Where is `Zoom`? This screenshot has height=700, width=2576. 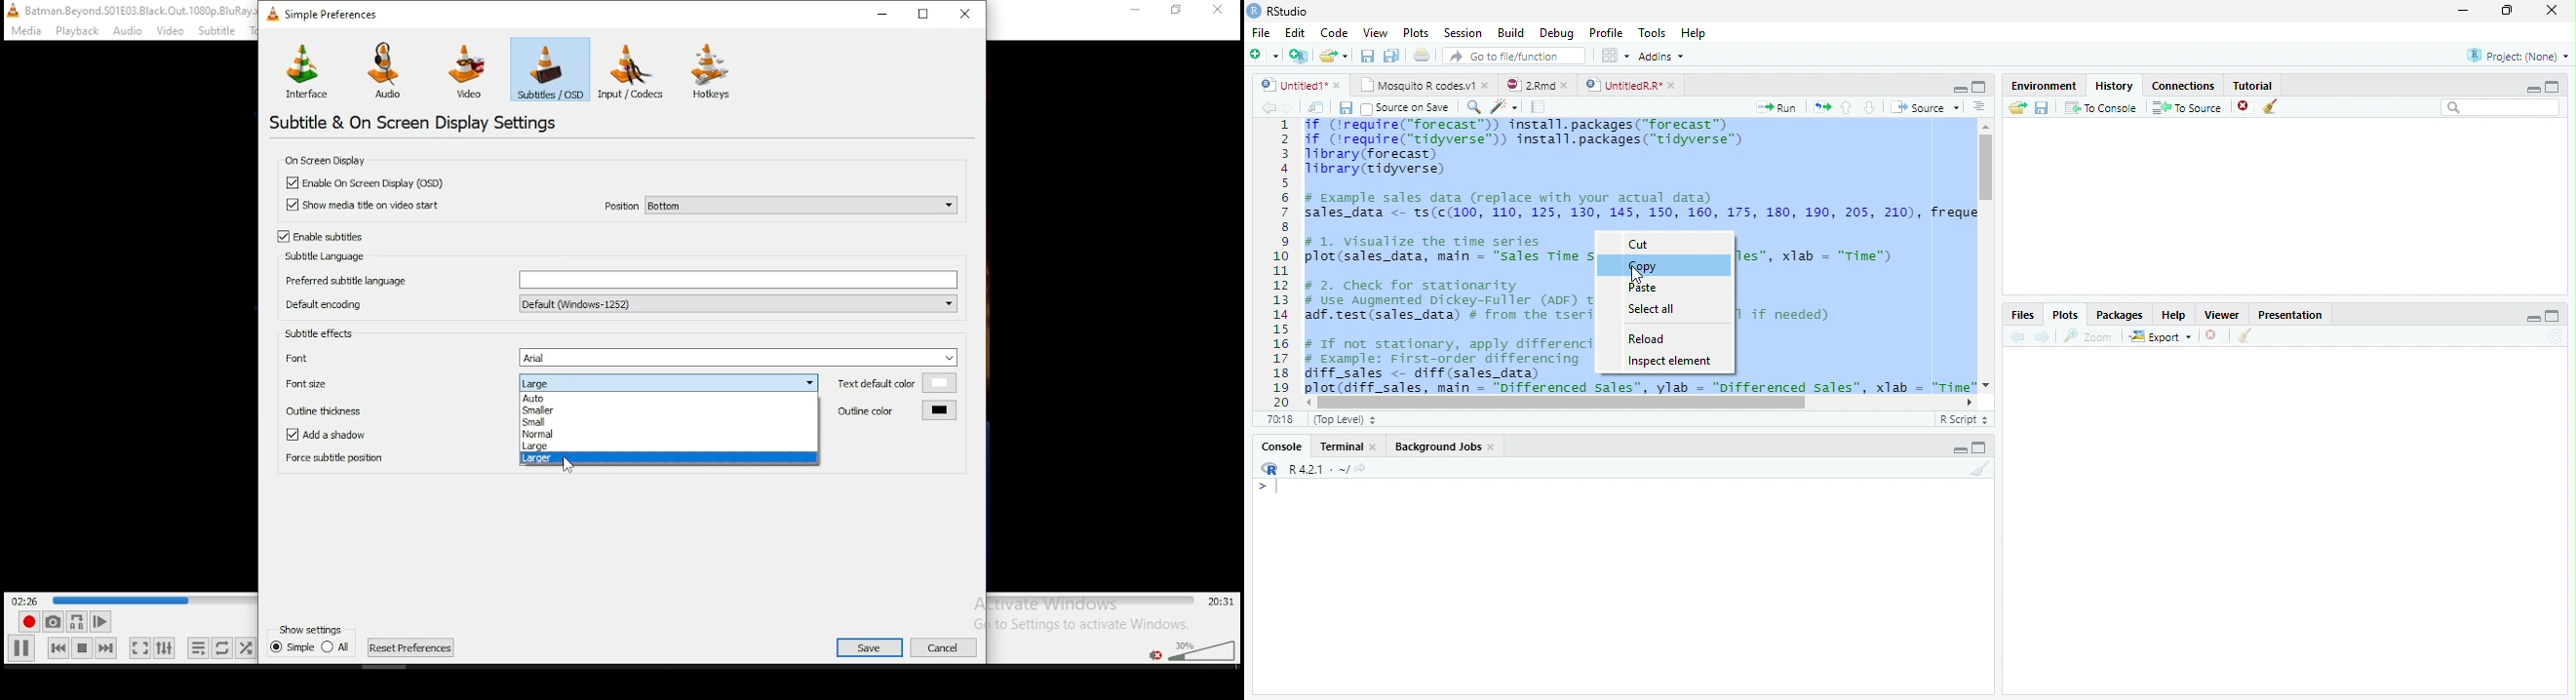 Zoom is located at coordinates (2087, 336).